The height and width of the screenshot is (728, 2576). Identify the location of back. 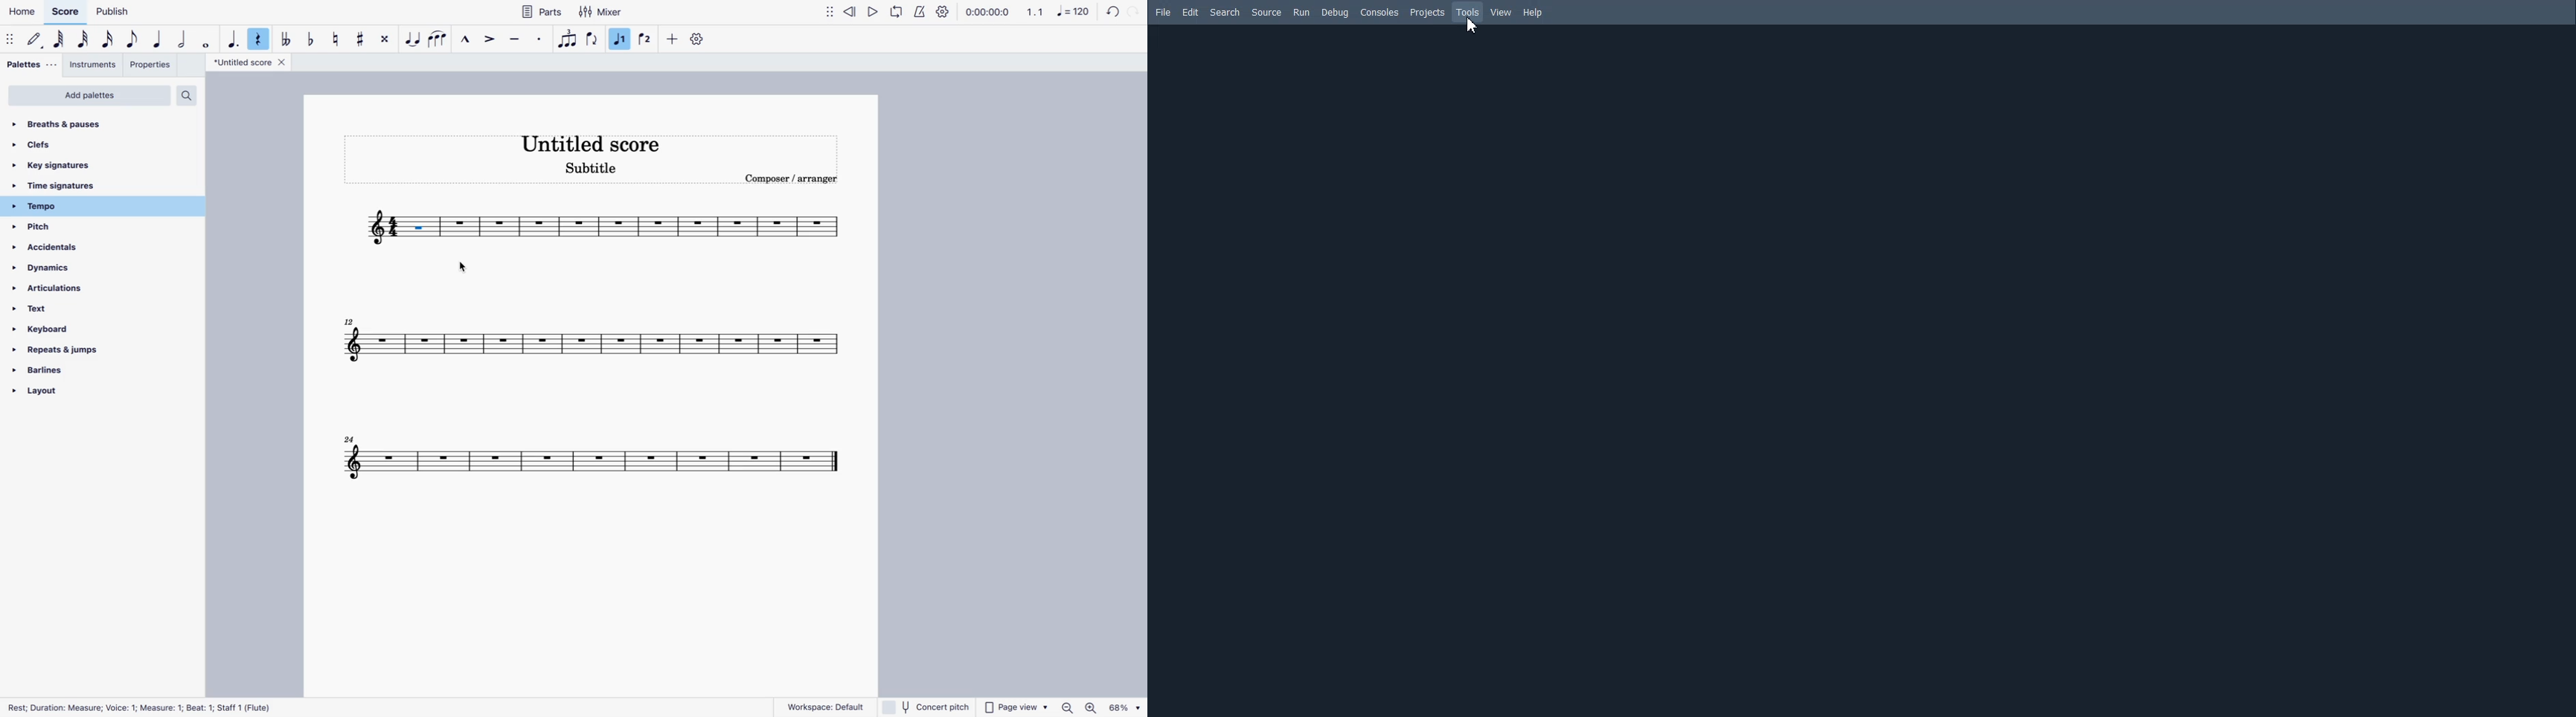
(1111, 14).